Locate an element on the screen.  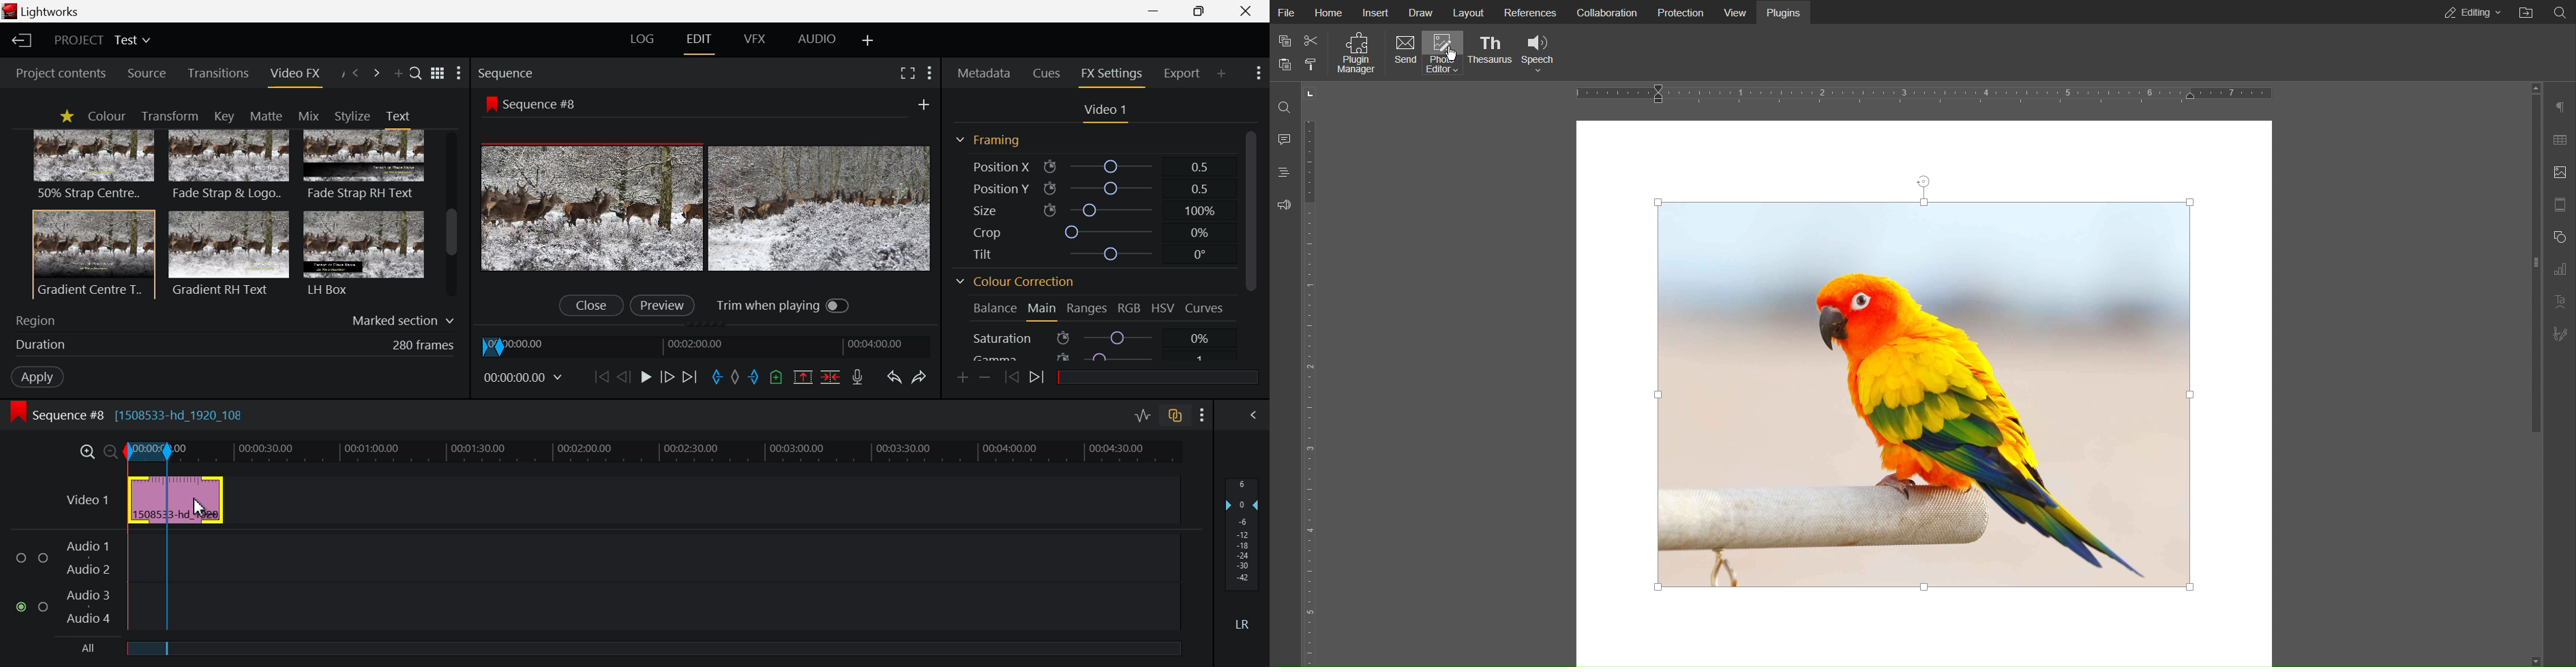
Gradient RH Text is located at coordinates (226, 253).